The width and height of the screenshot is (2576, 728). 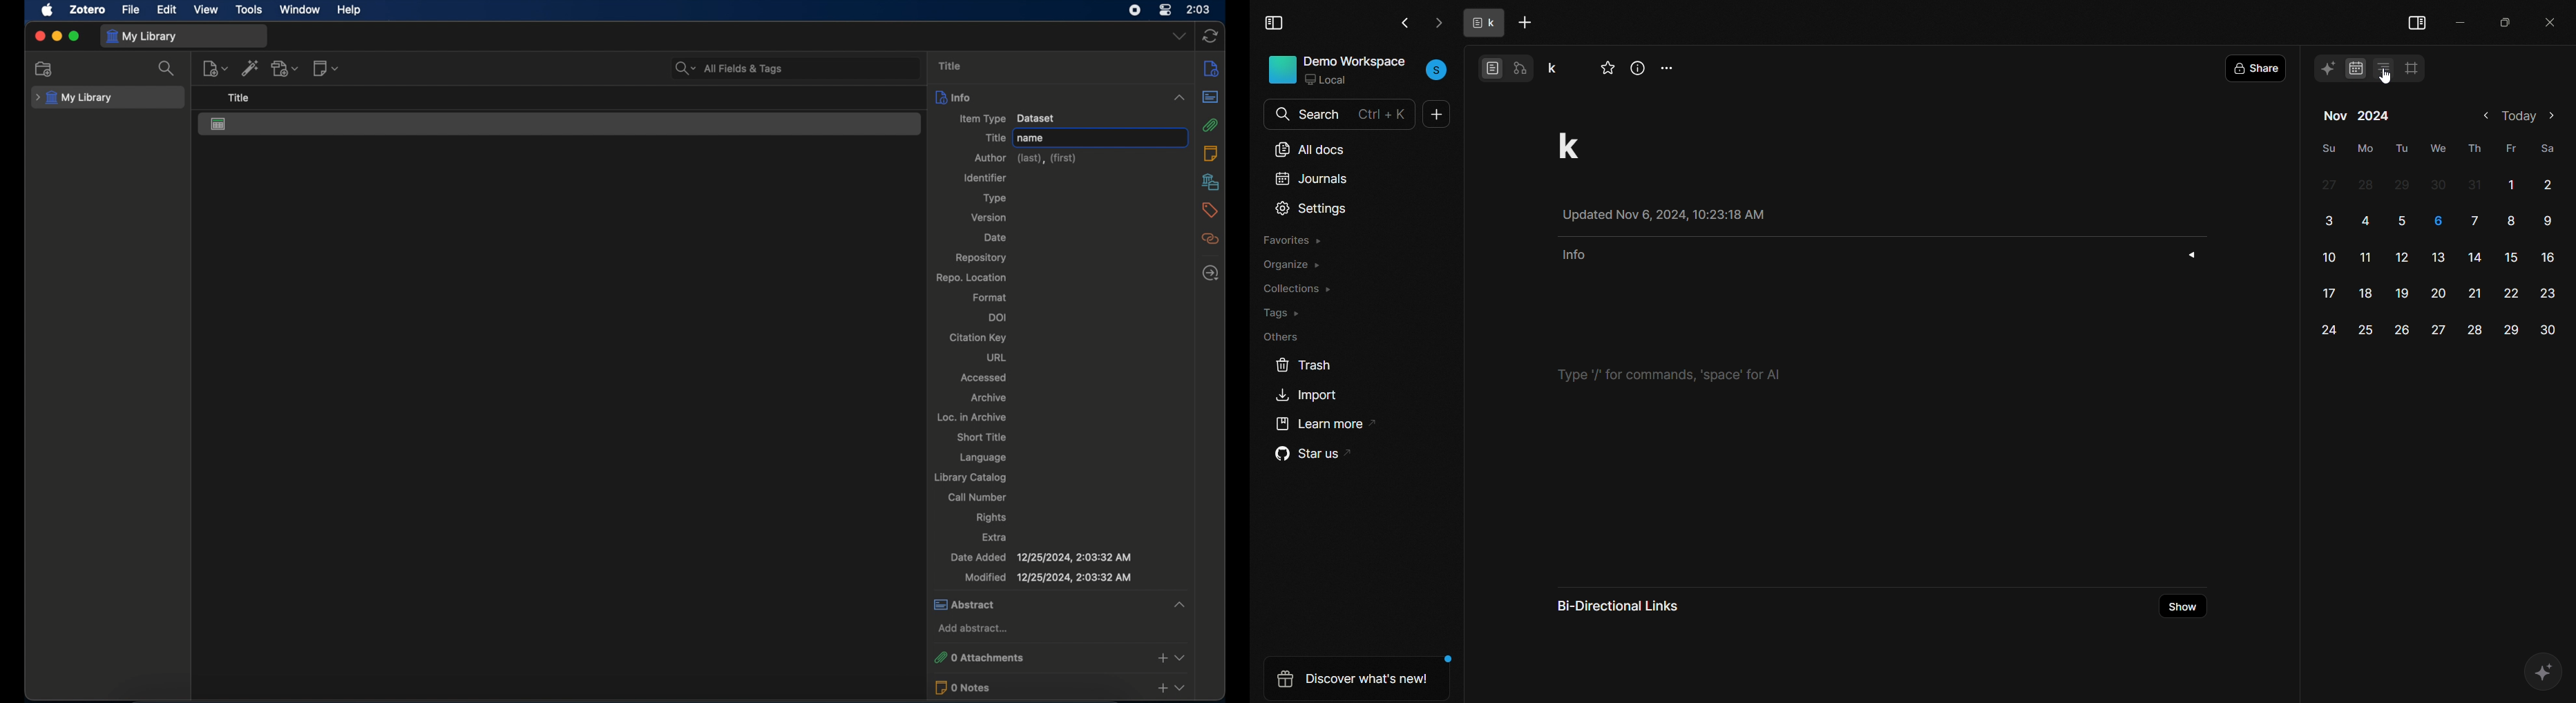 What do you see at coordinates (1059, 603) in the screenshot?
I see `abstract` at bounding box center [1059, 603].